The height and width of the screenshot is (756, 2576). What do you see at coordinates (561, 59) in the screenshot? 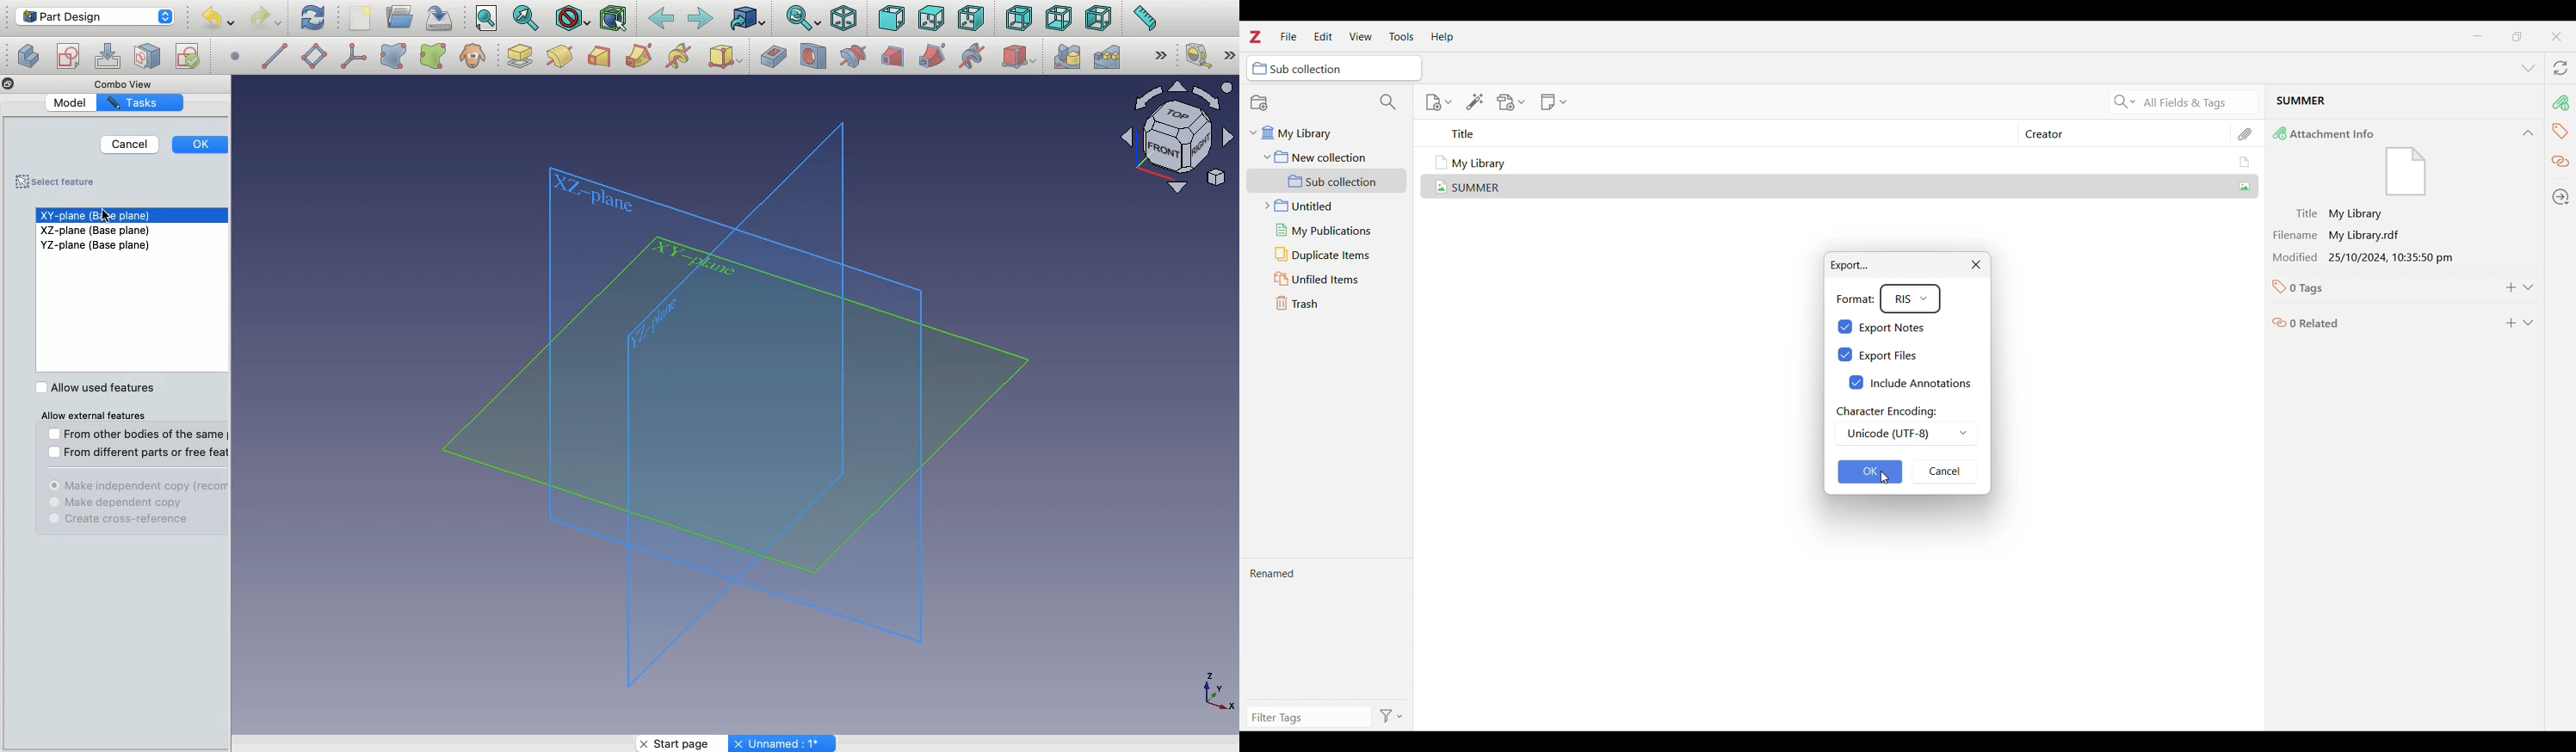
I see `Pad design modelling` at bounding box center [561, 59].